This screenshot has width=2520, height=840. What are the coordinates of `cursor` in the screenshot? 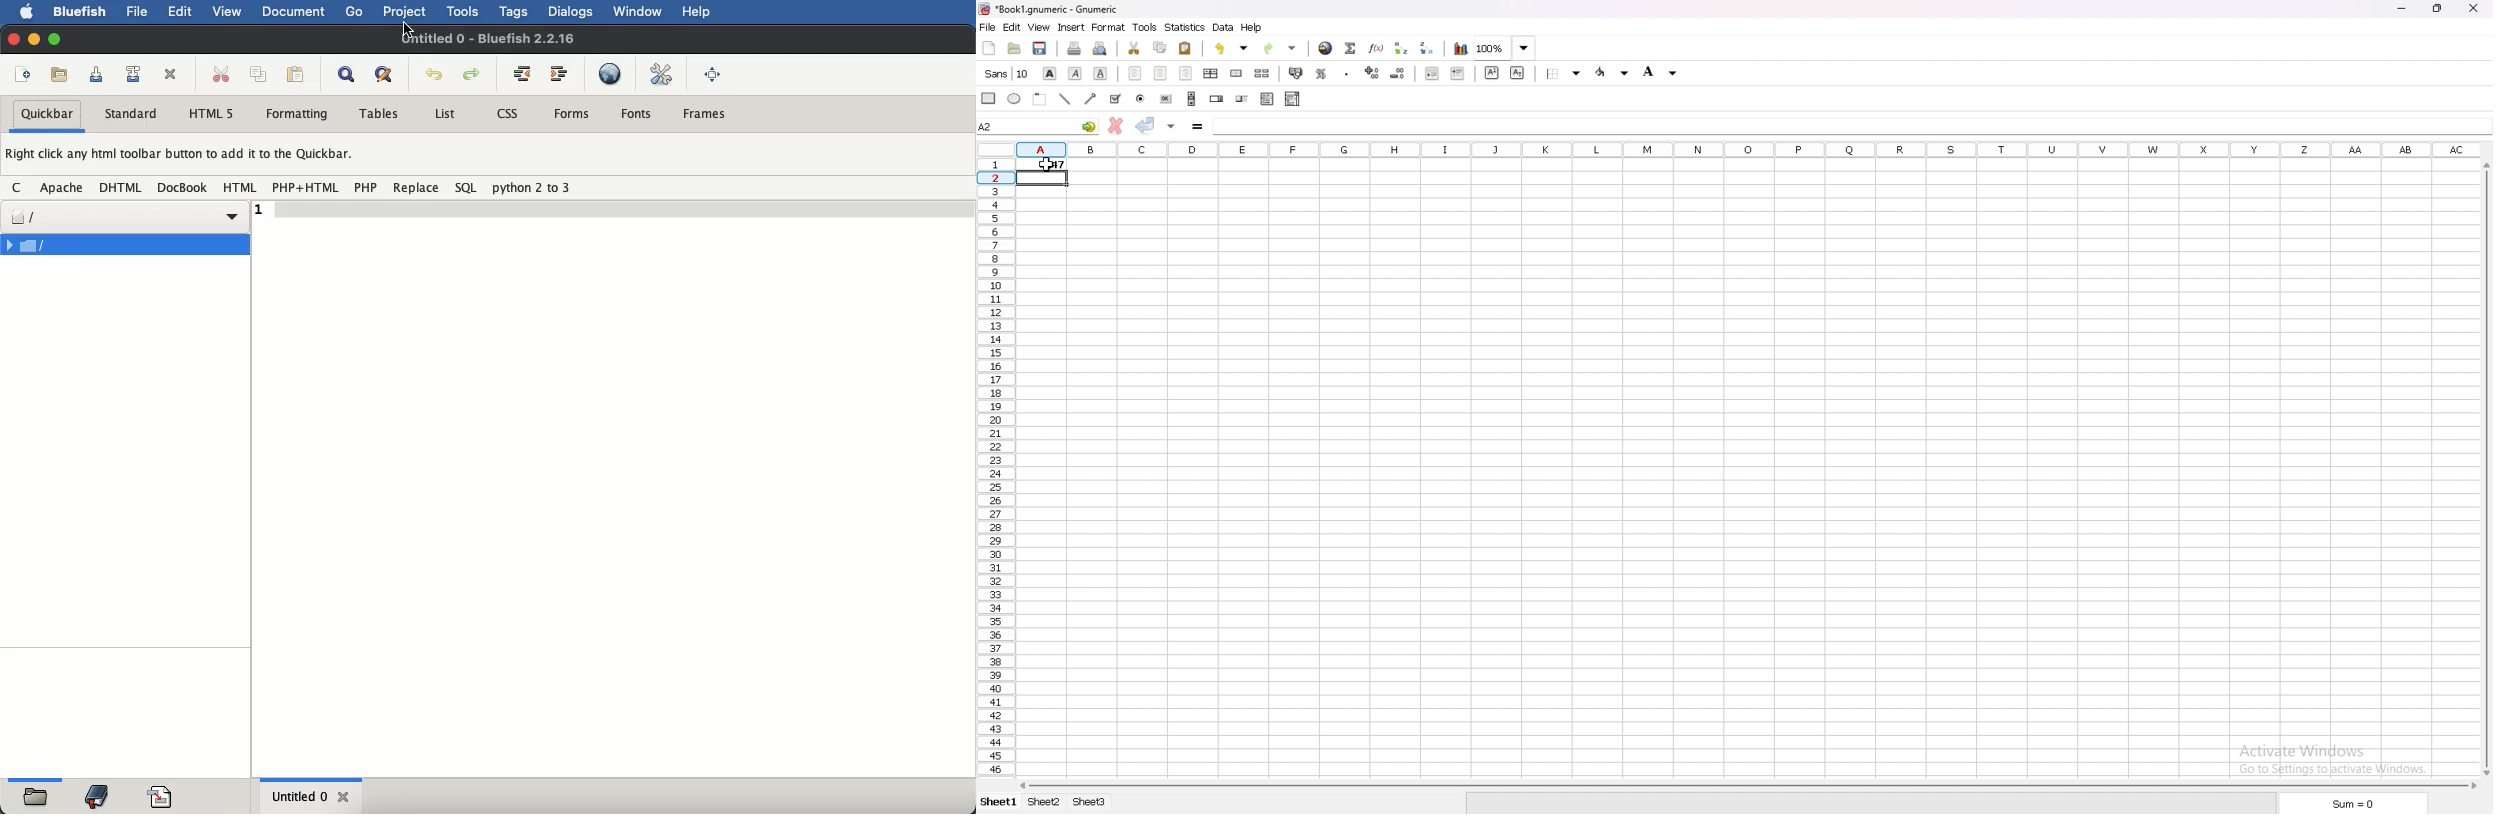 It's located at (1047, 164).